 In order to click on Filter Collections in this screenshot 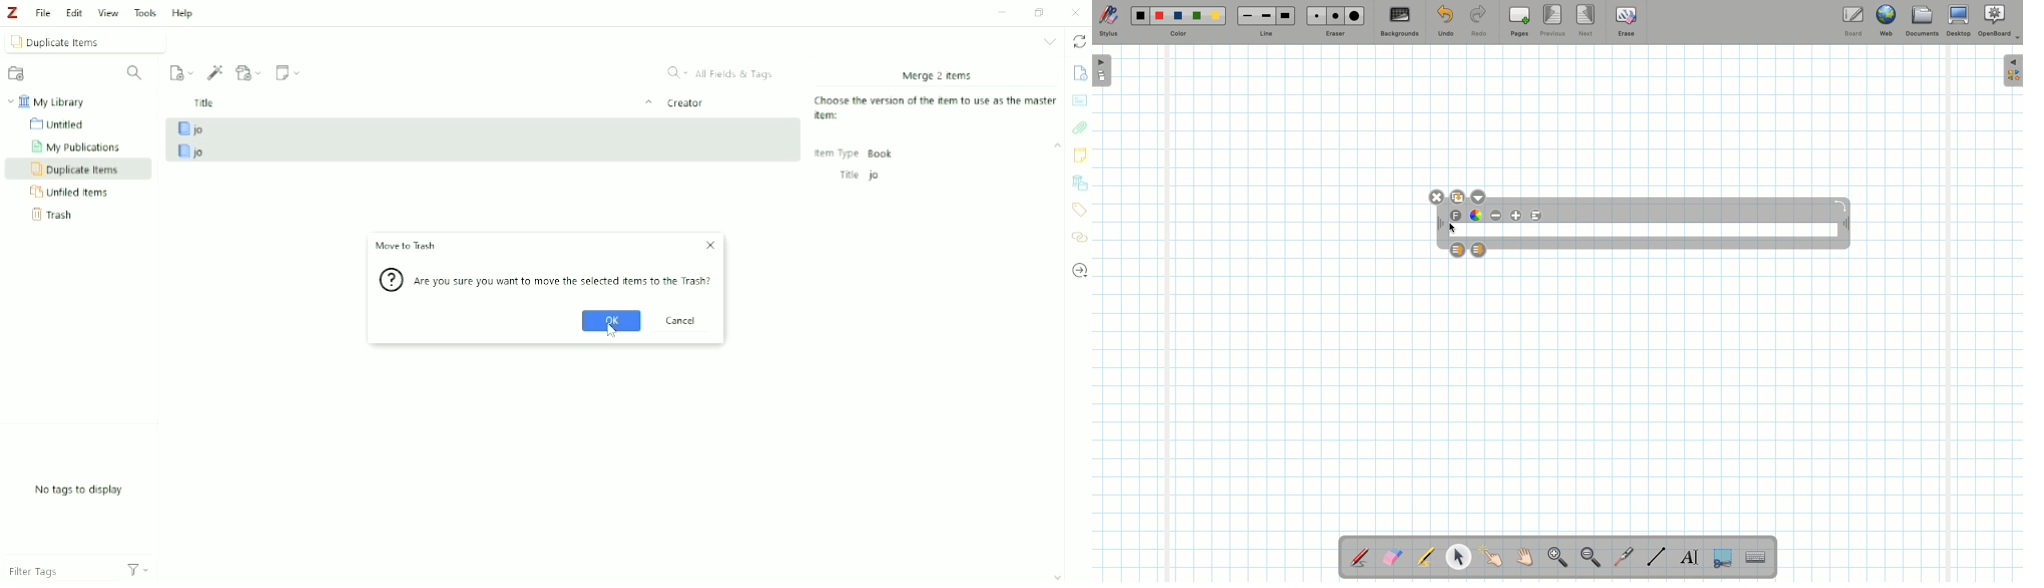, I will do `click(138, 73)`.